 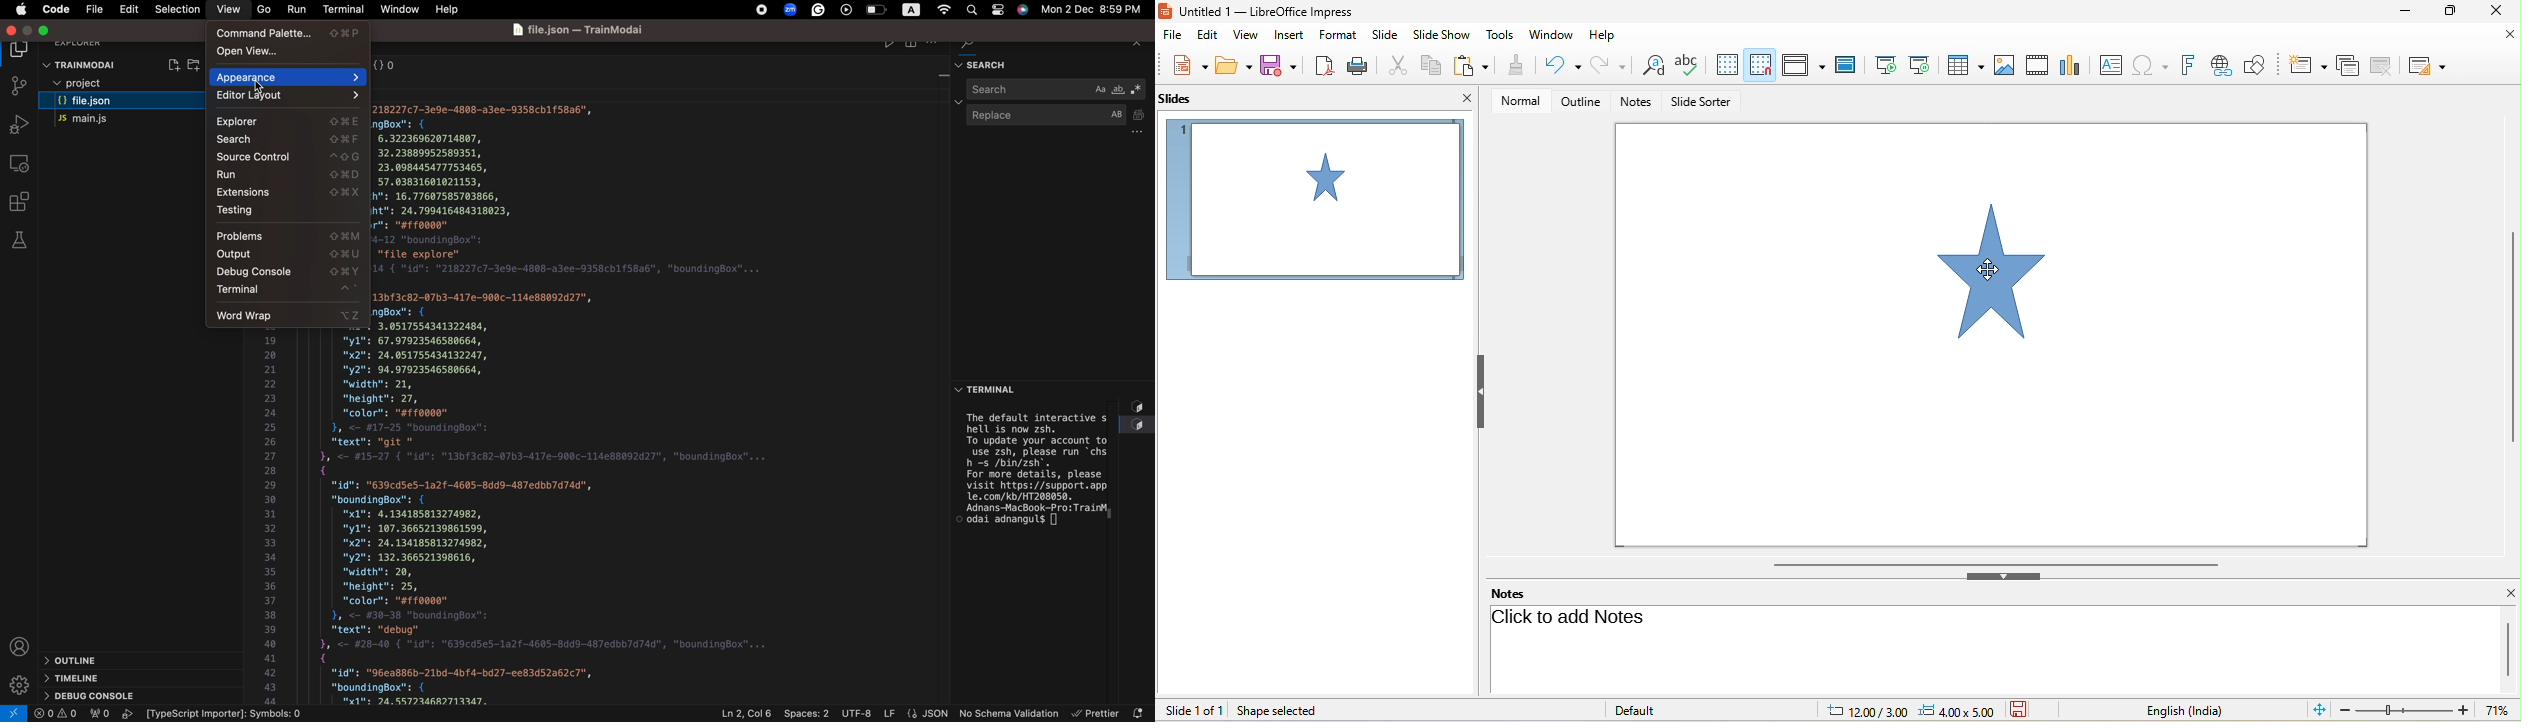 I want to click on hyperlink, so click(x=2221, y=65).